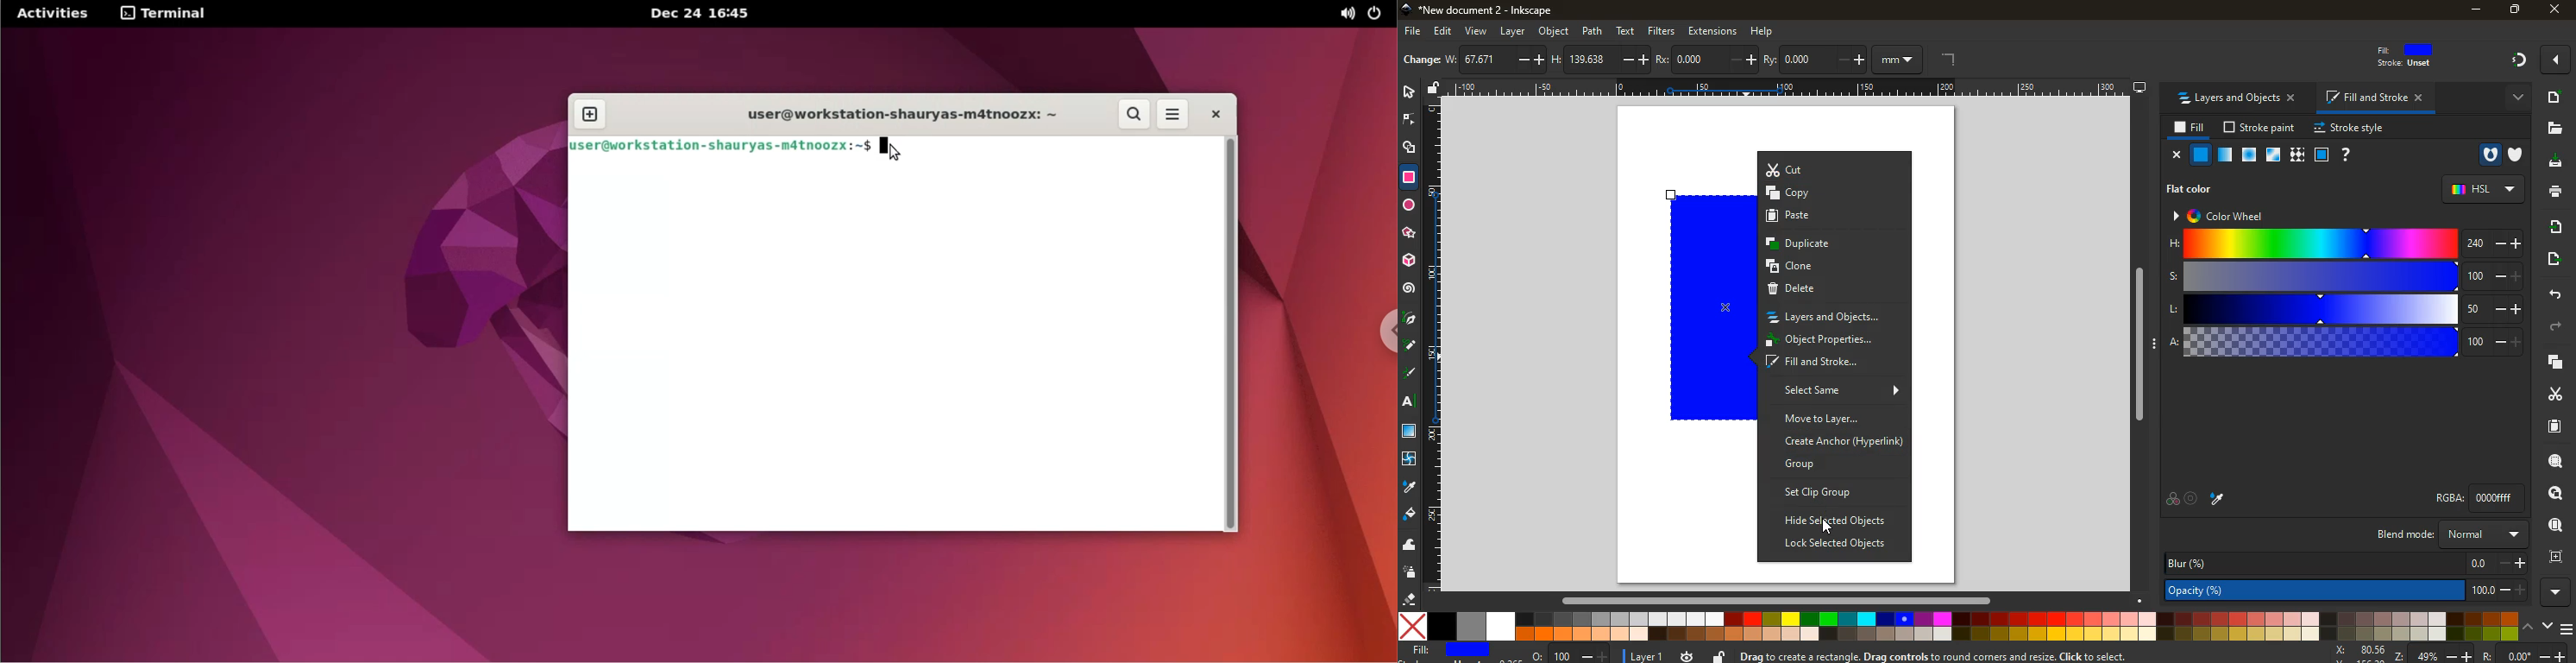 The height and width of the screenshot is (672, 2576). What do you see at coordinates (1835, 169) in the screenshot?
I see `cut` at bounding box center [1835, 169].